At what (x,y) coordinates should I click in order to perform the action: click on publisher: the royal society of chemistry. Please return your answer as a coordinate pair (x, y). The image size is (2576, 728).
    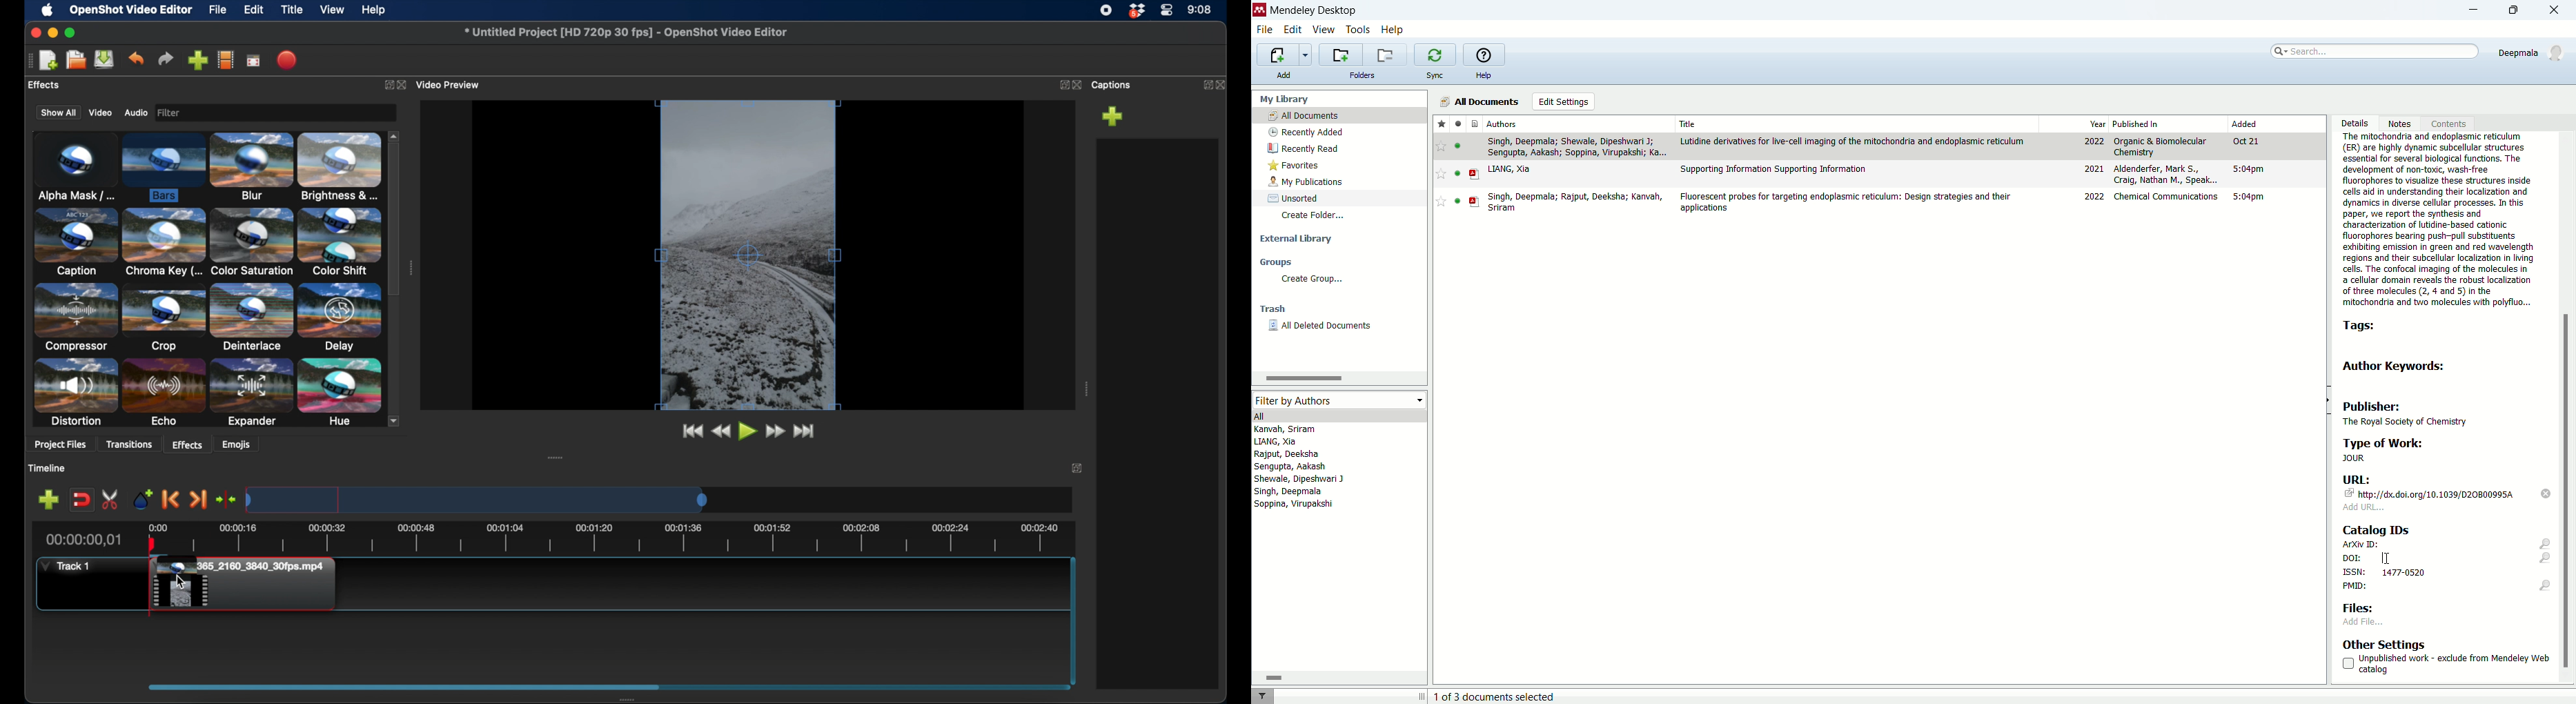
    Looking at the image, I should click on (2412, 412).